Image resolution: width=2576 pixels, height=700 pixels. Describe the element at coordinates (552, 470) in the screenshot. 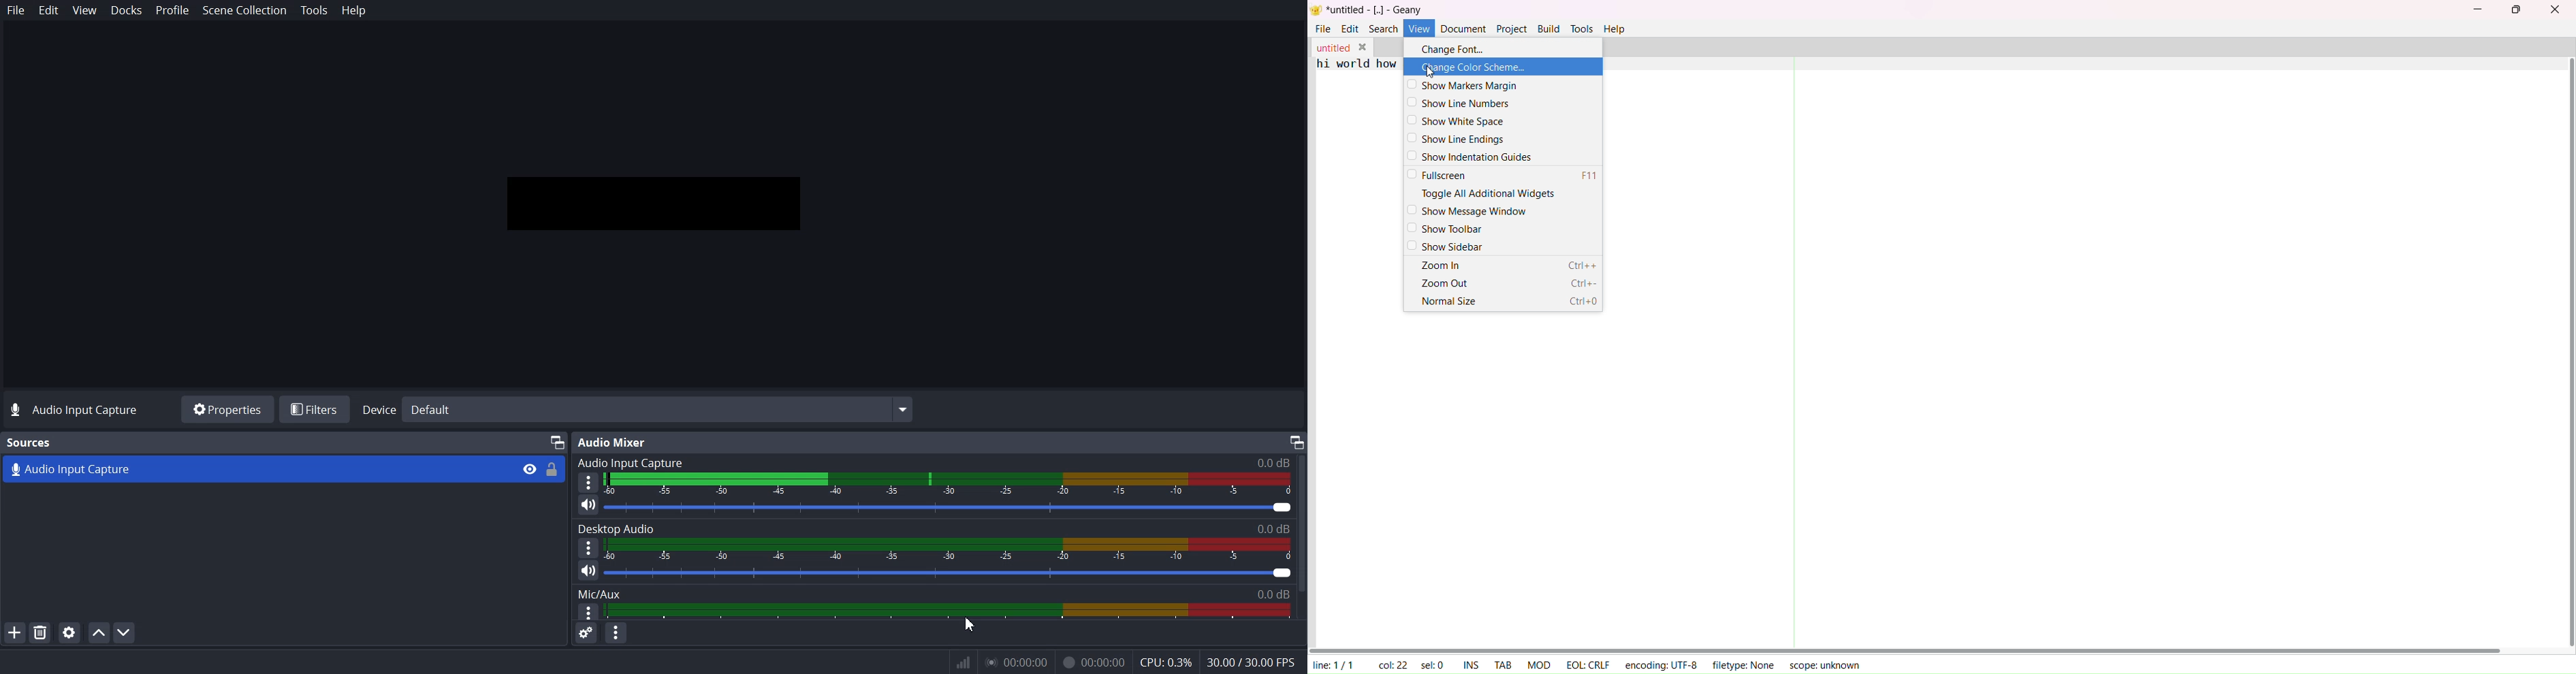

I see `Lock` at that location.